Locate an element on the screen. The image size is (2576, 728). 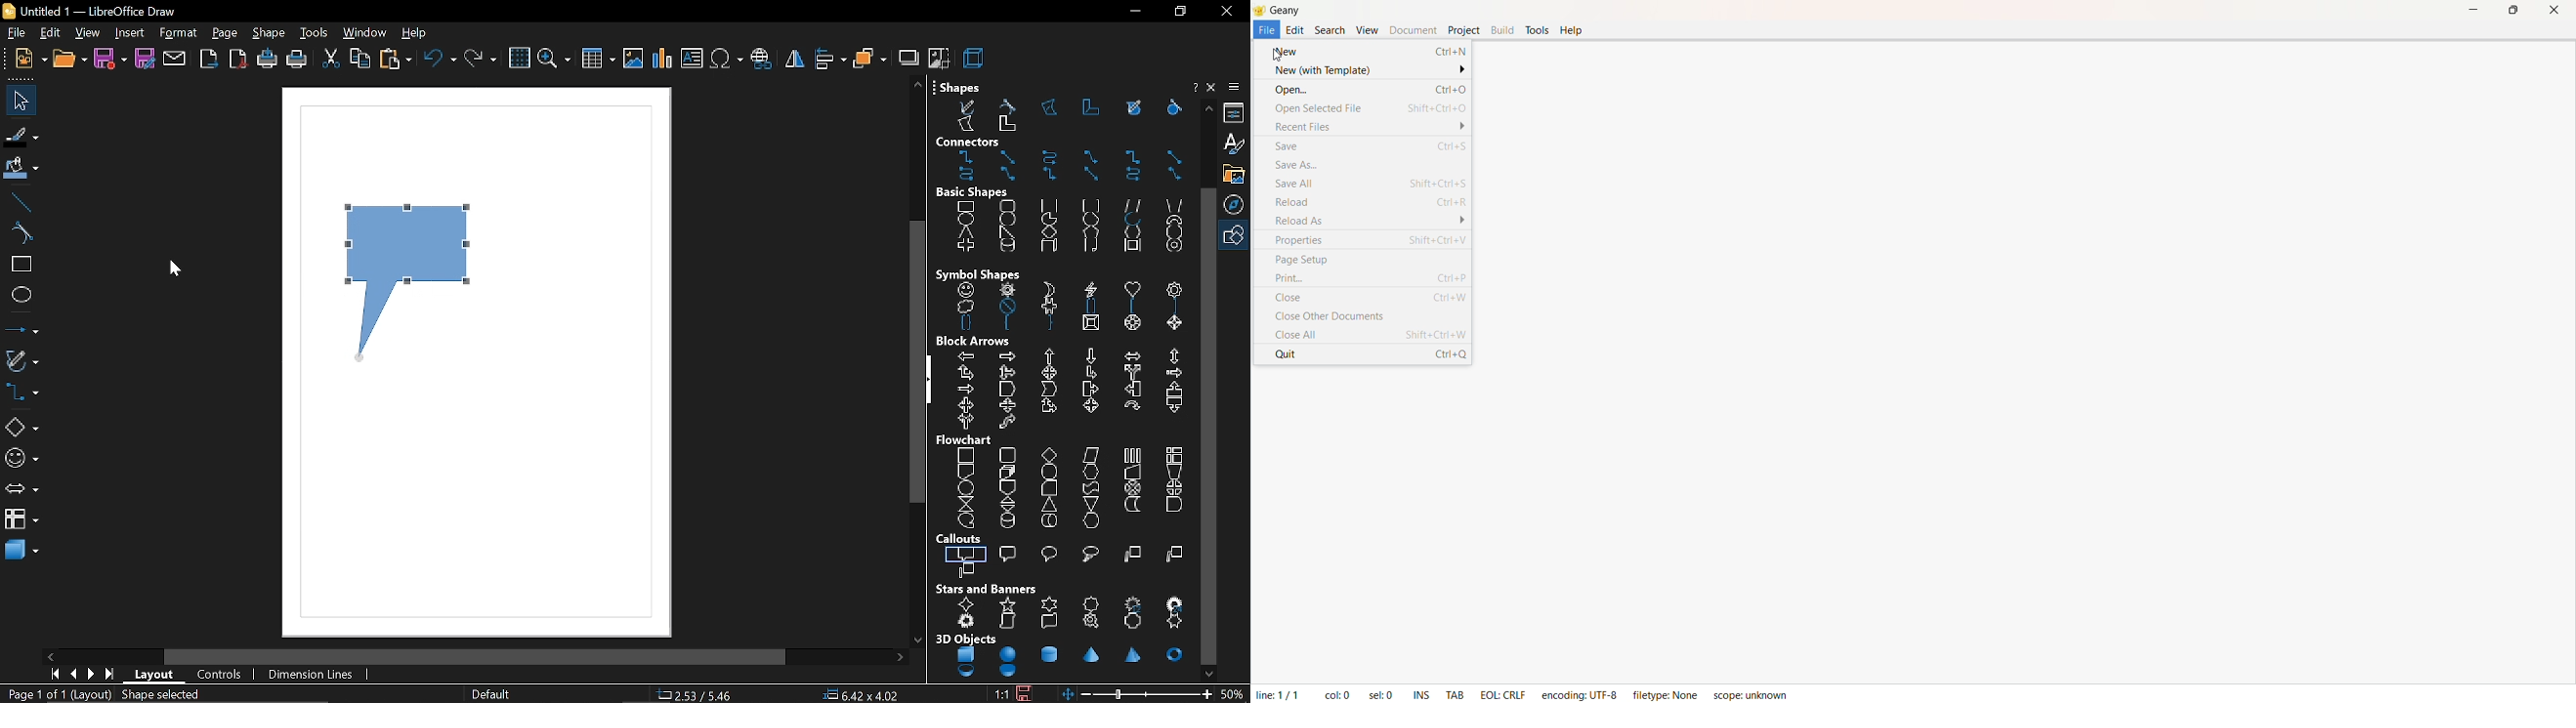
merge is located at coordinates (1091, 503).